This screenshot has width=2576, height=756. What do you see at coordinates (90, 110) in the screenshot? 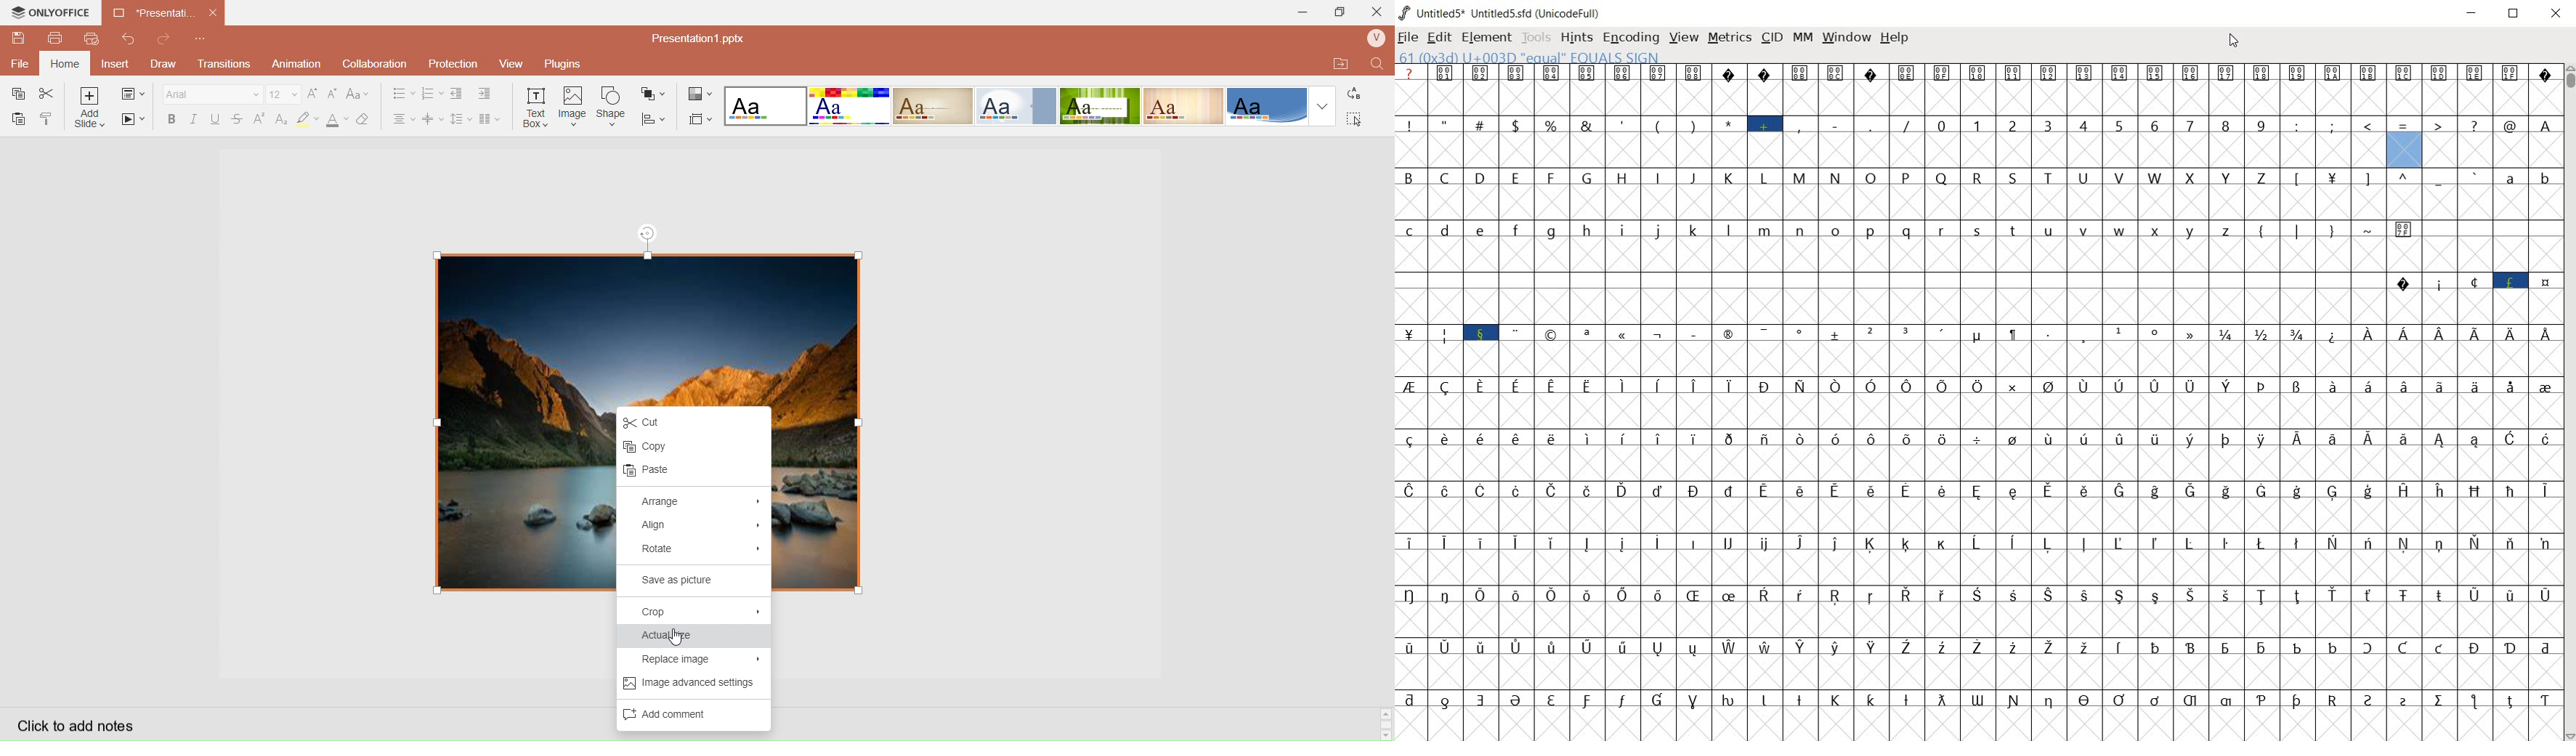
I see `Add Slice` at bounding box center [90, 110].